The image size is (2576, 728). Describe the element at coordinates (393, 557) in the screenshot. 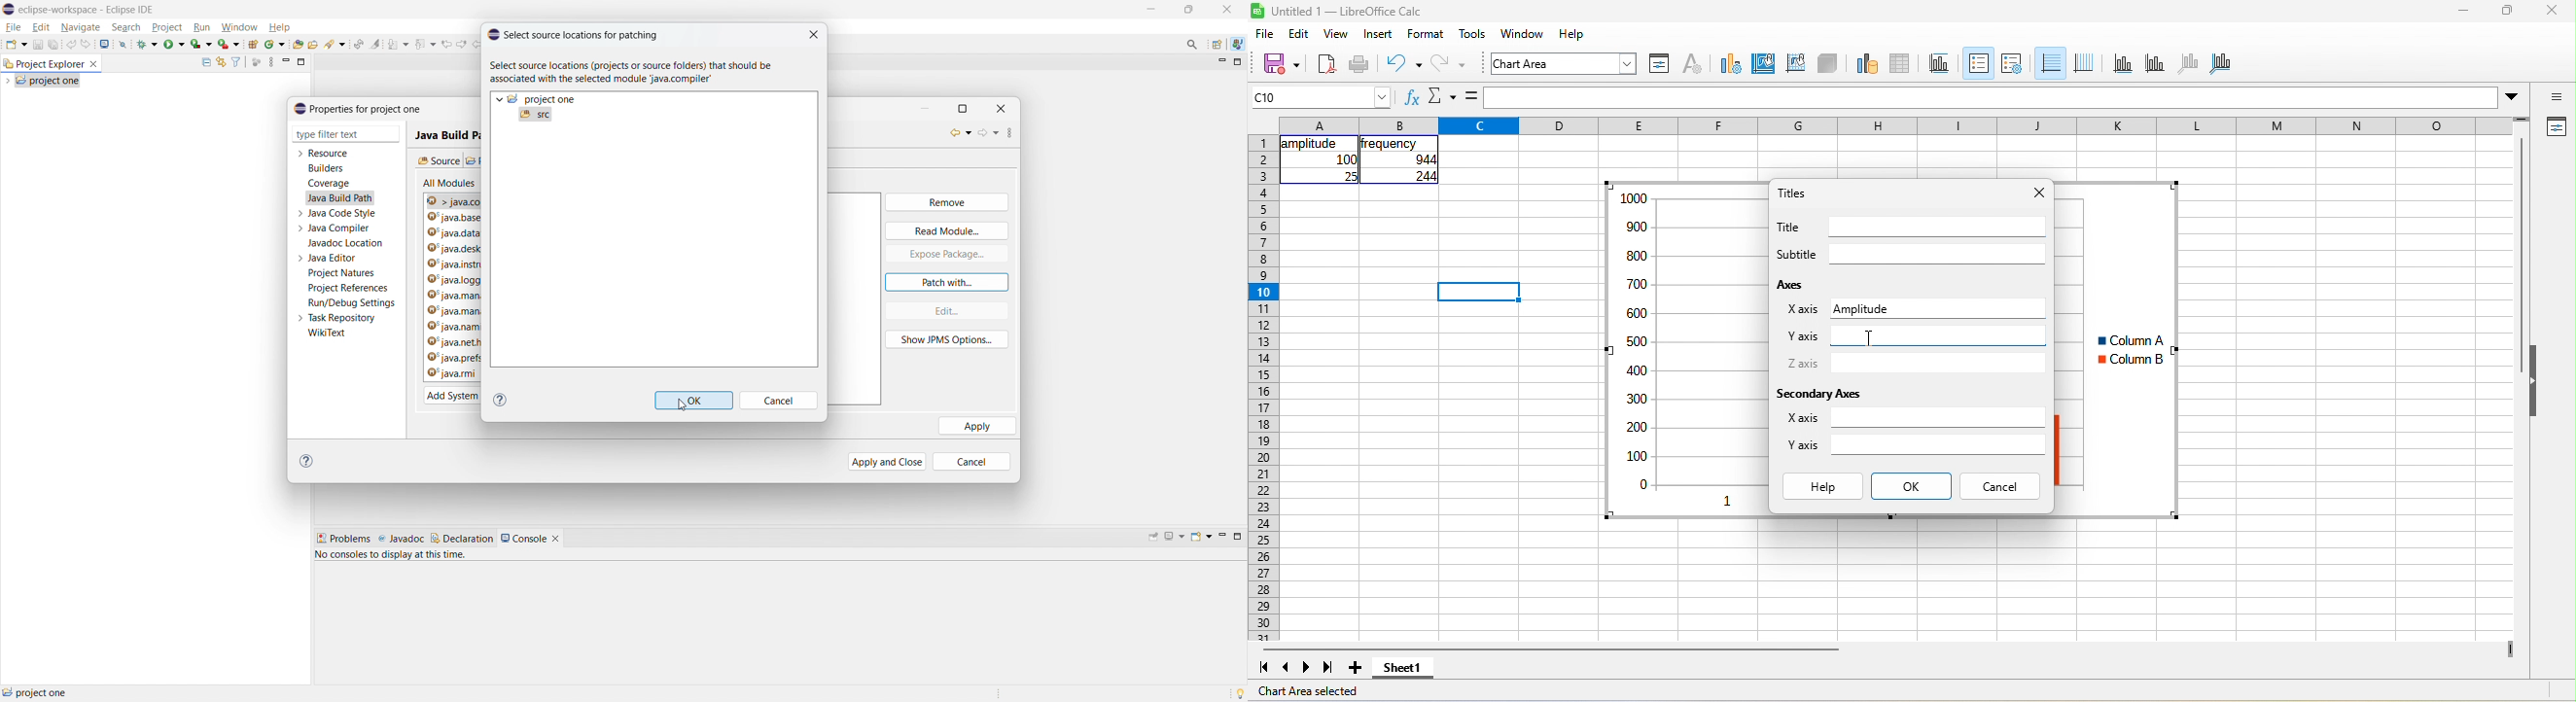

I see `no consoles to display at this time. ` at that location.